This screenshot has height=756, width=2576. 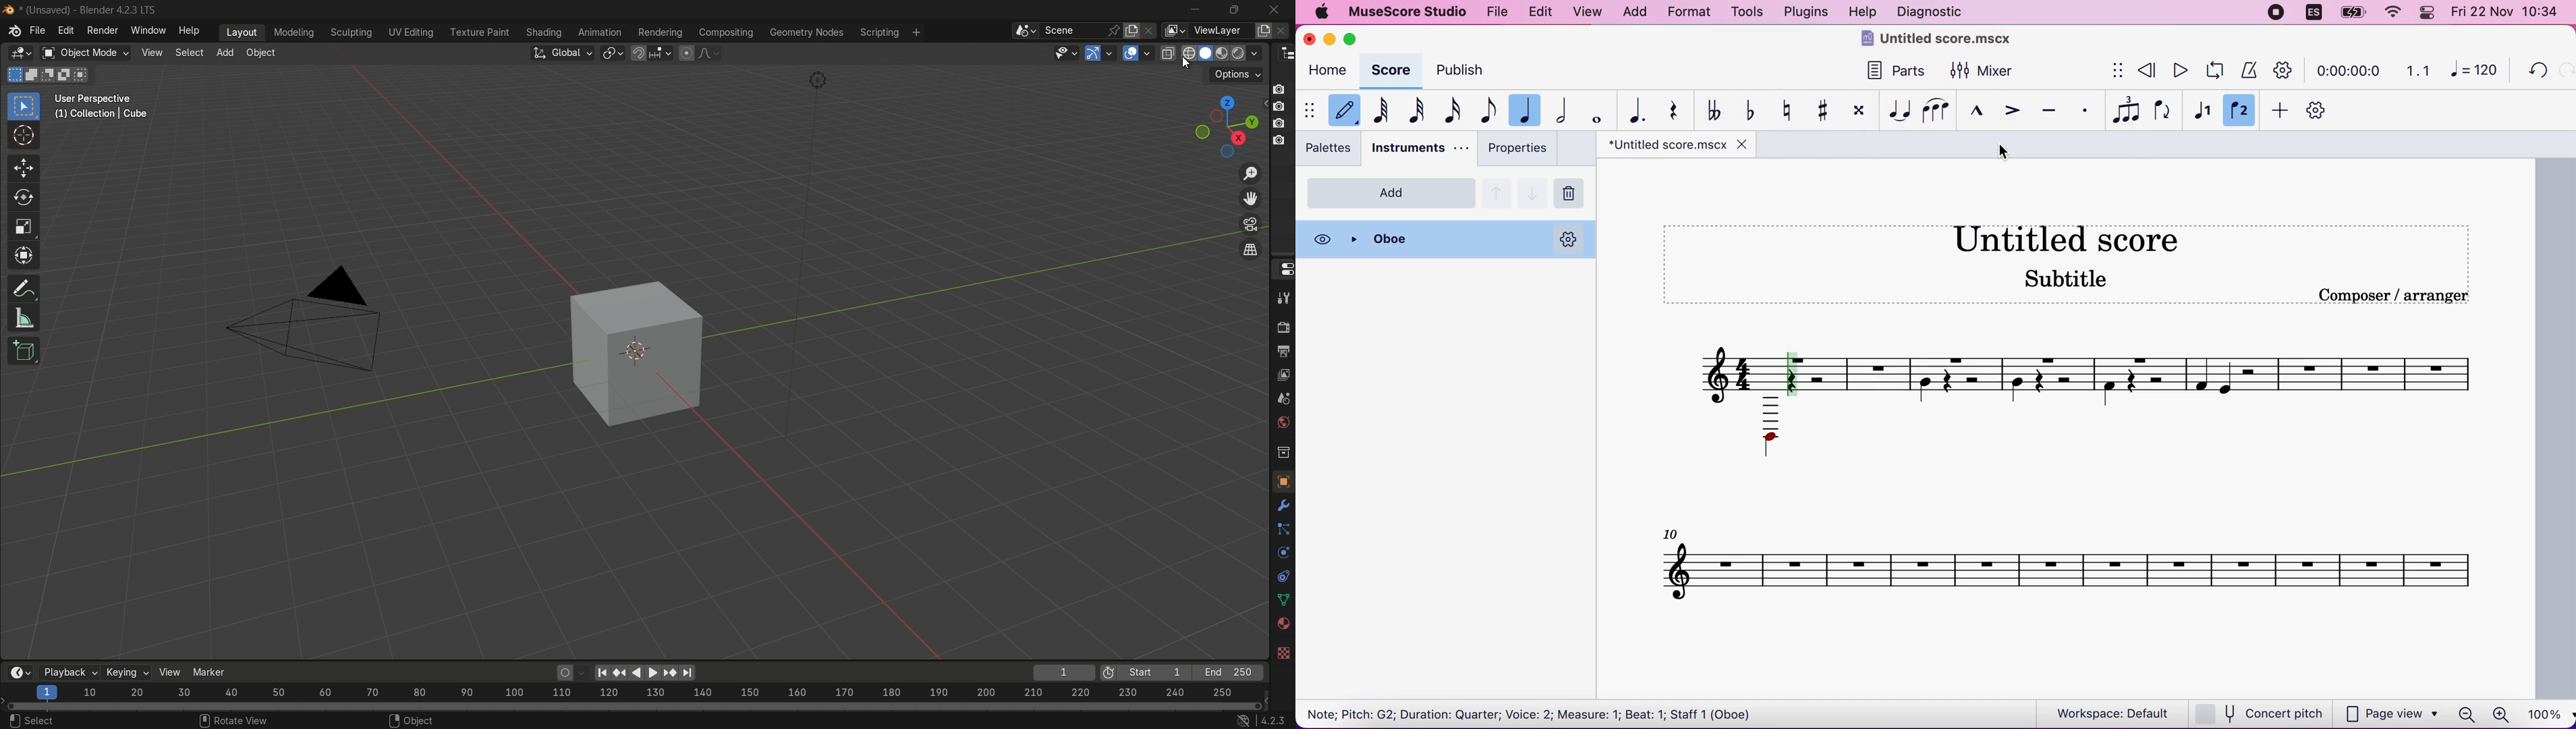 I want to click on toggle flat, so click(x=1754, y=111).